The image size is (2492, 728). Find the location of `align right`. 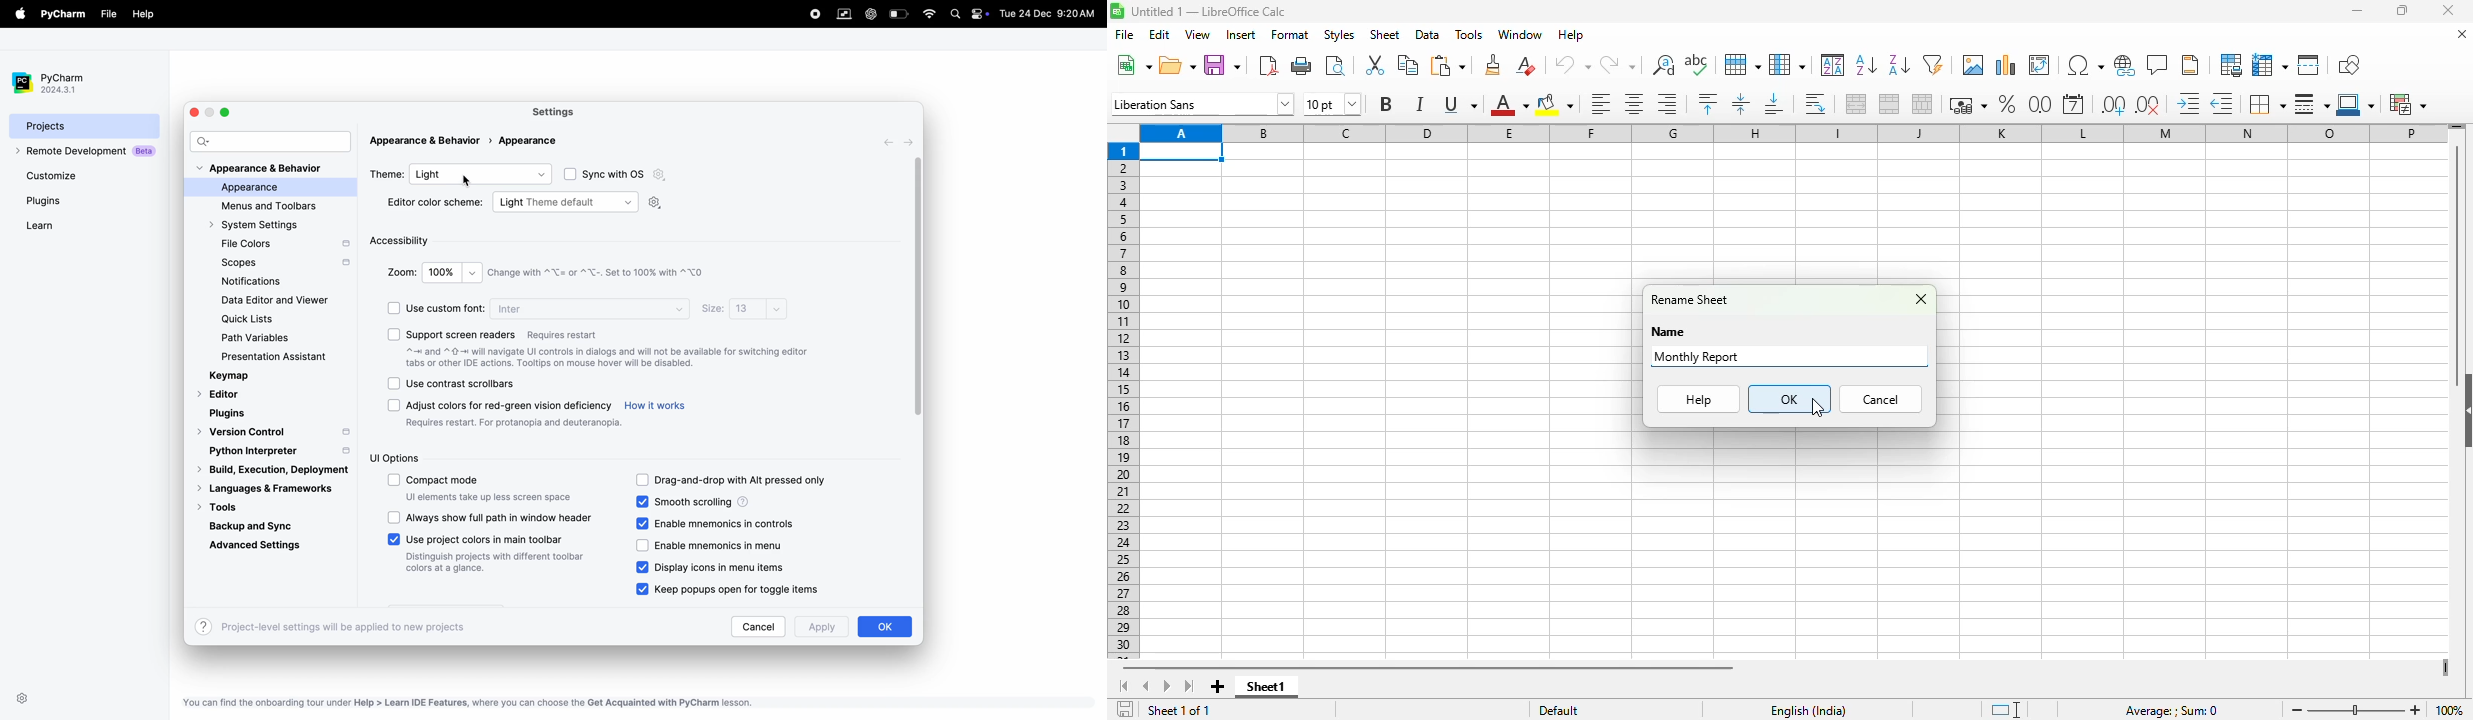

align right is located at coordinates (1667, 104).